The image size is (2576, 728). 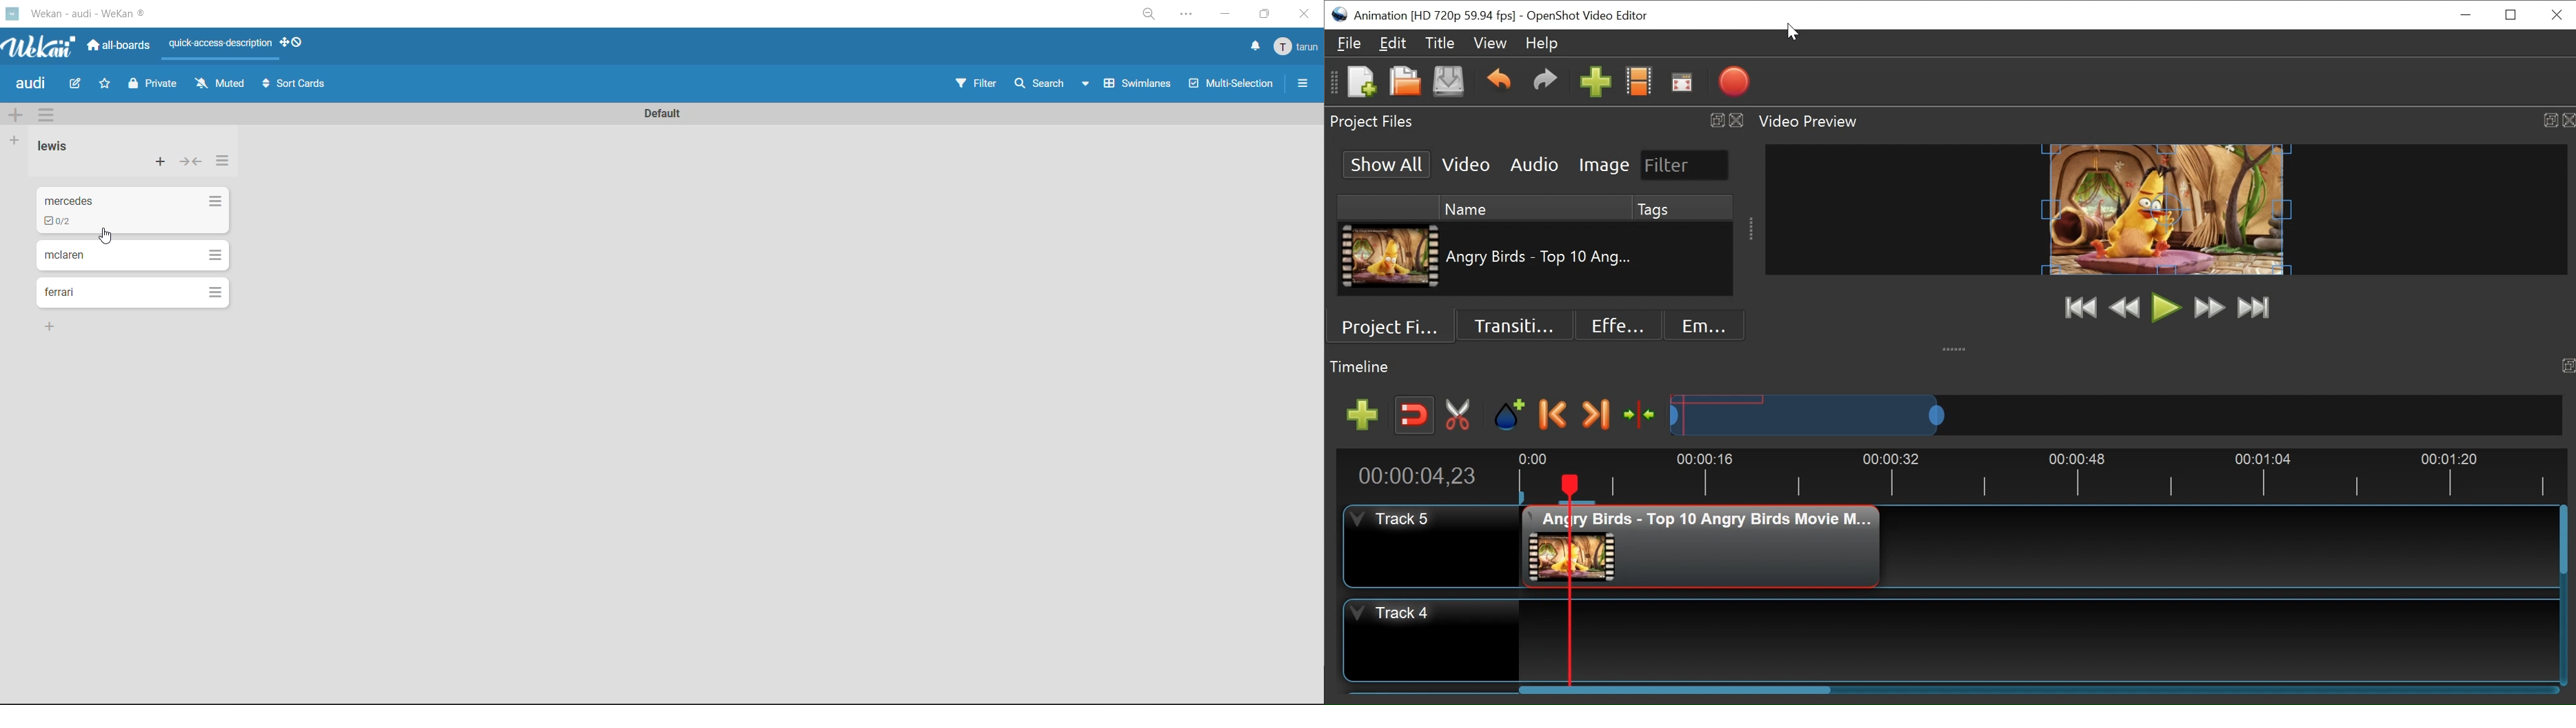 What do you see at coordinates (57, 221) in the screenshot?
I see `To-dos` at bounding box center [57, 221].